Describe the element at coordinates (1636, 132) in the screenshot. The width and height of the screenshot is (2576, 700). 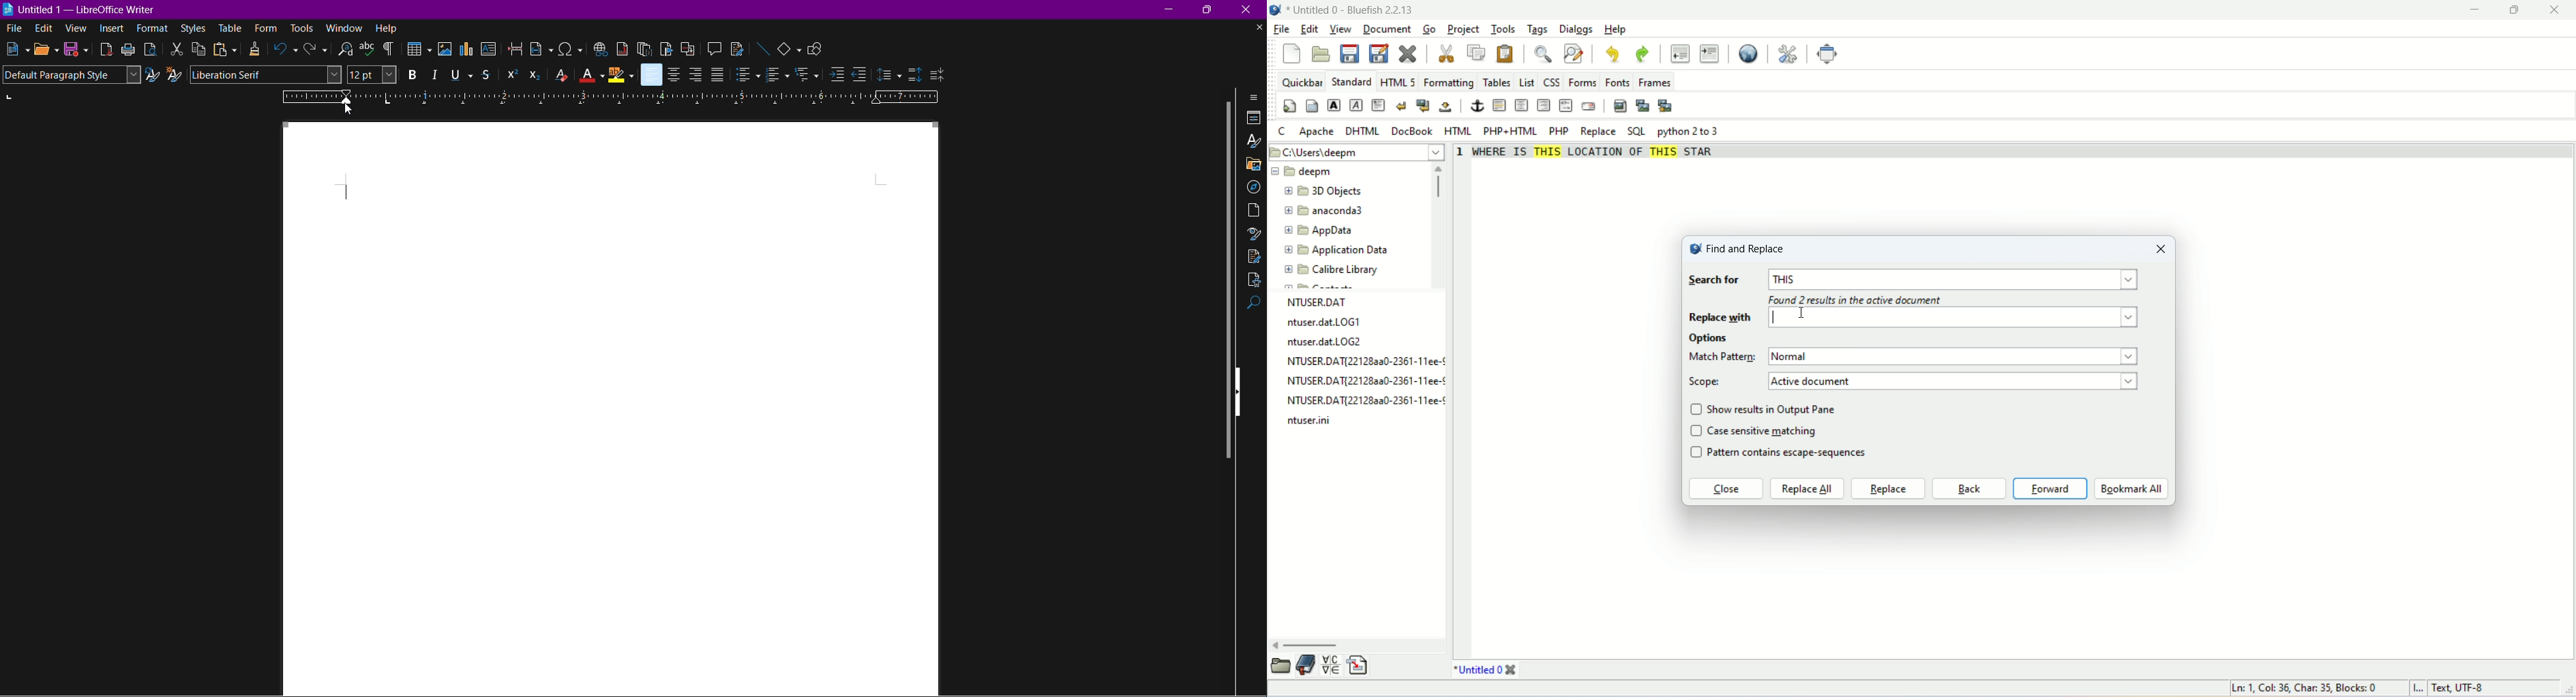
I see `SQL` at that location.